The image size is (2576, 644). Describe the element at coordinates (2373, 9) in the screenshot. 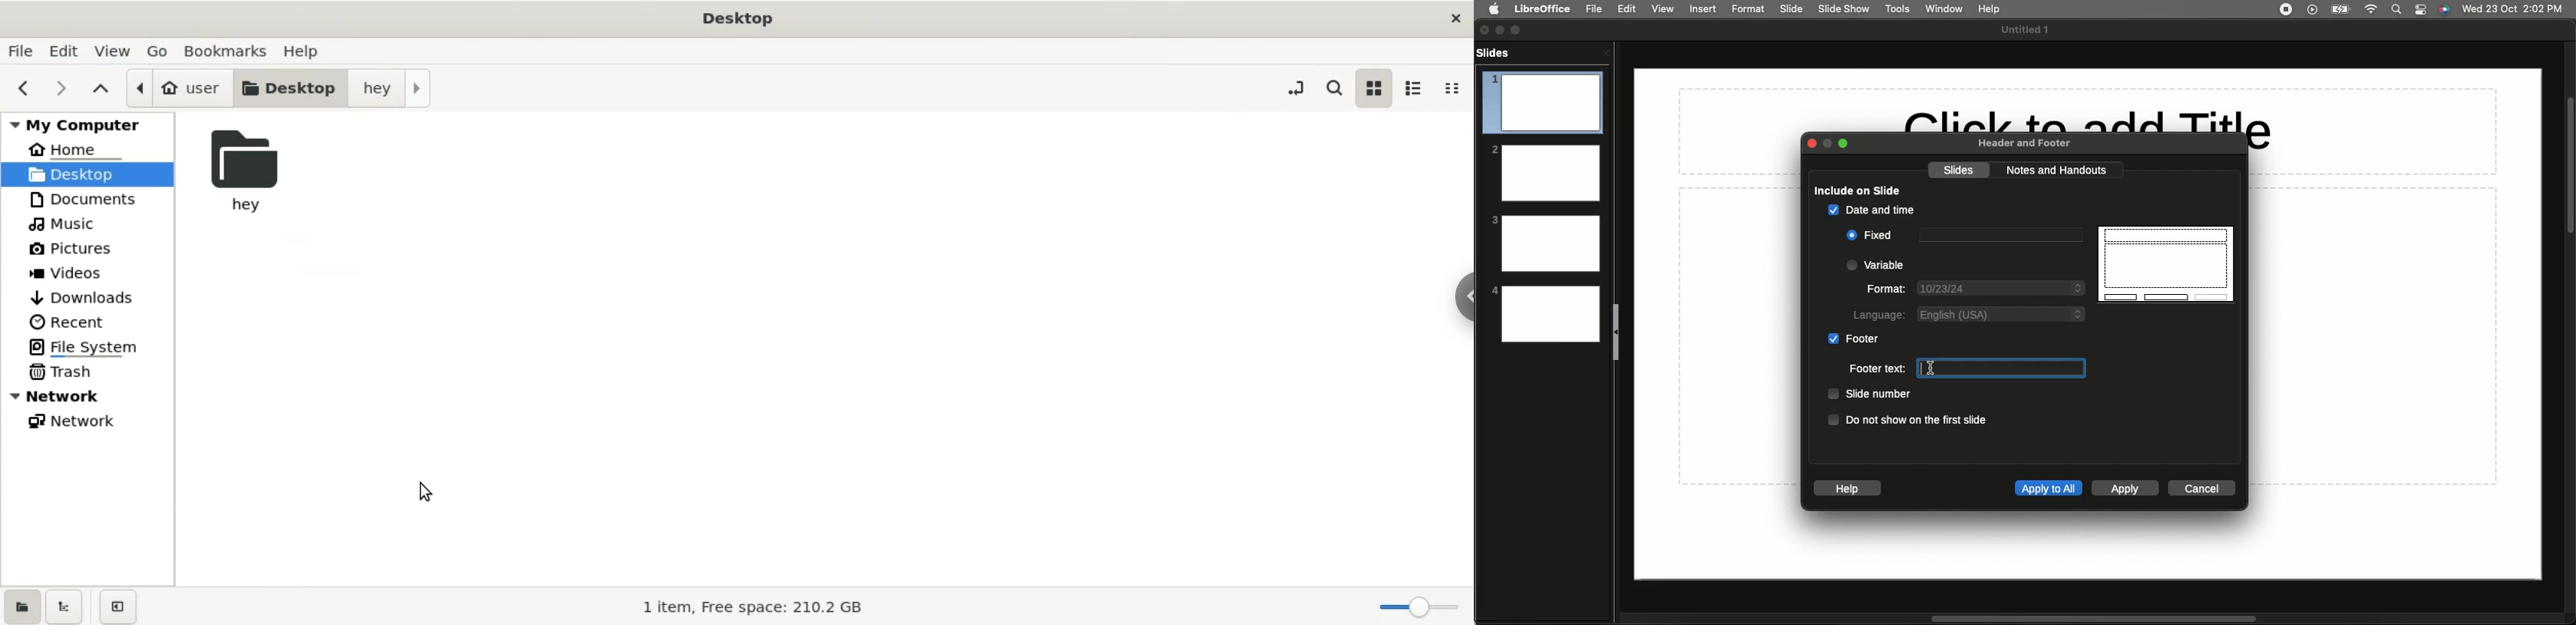

I see `Internet` at that location.